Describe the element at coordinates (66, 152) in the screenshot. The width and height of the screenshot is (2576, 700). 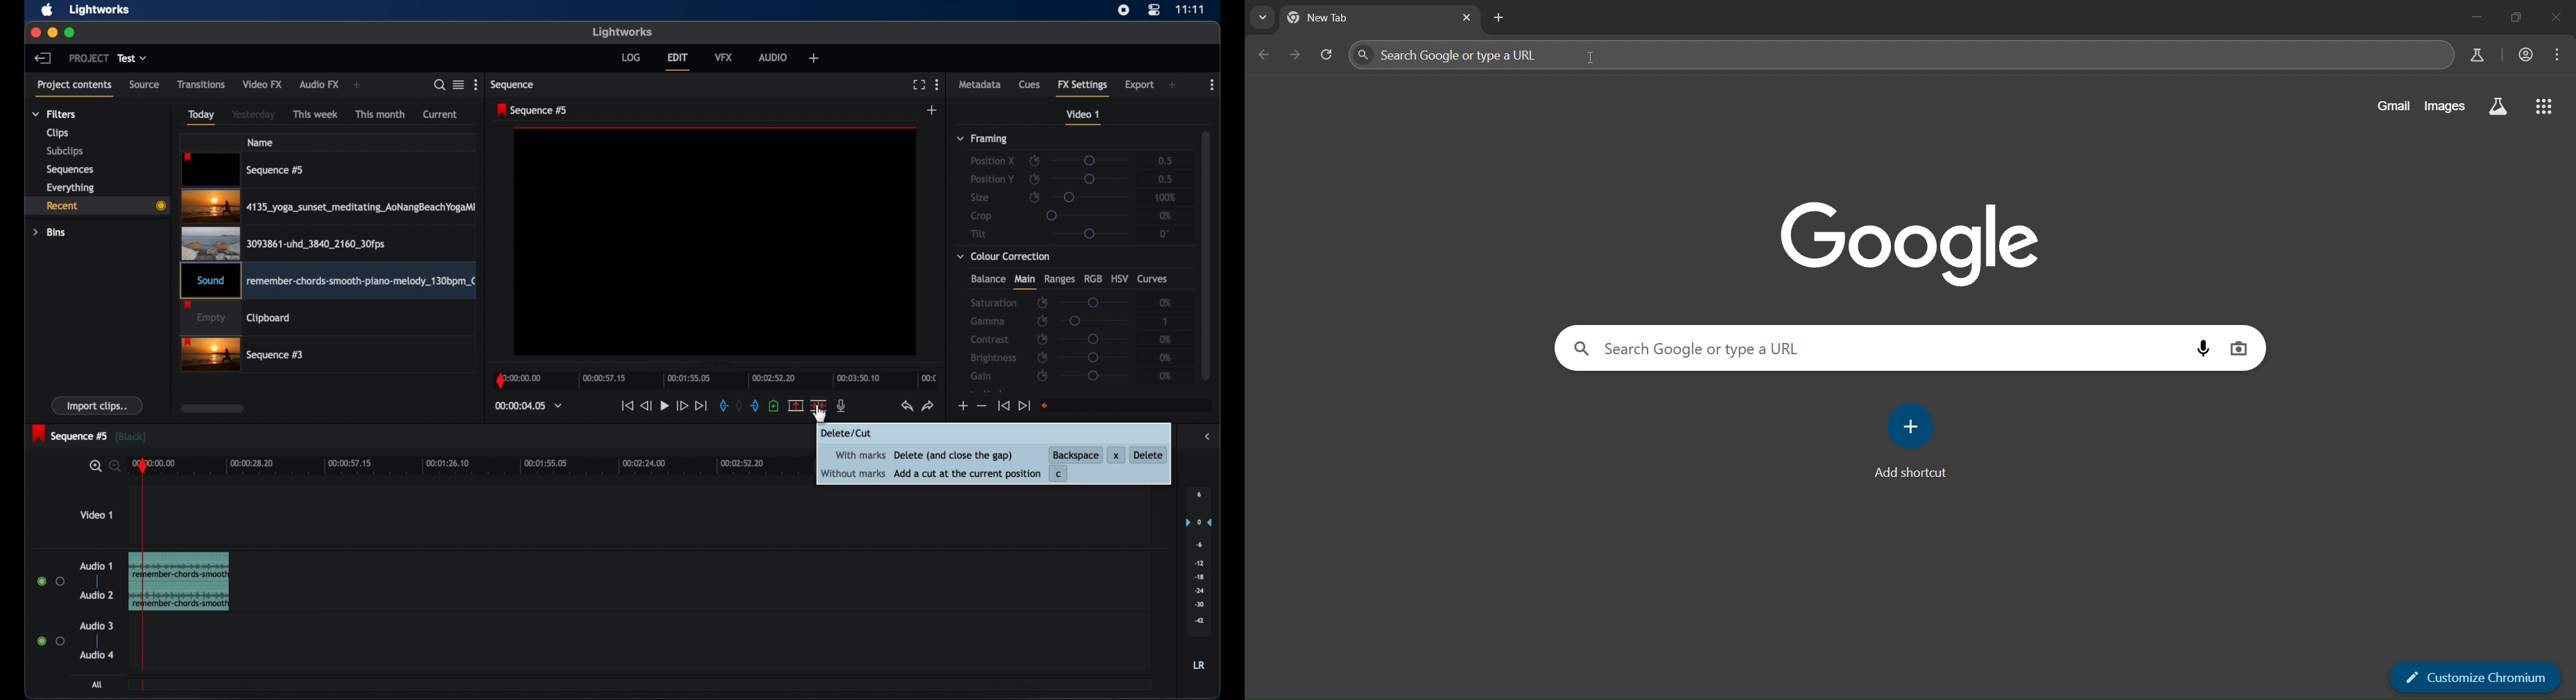
I see `subclips` at that location.